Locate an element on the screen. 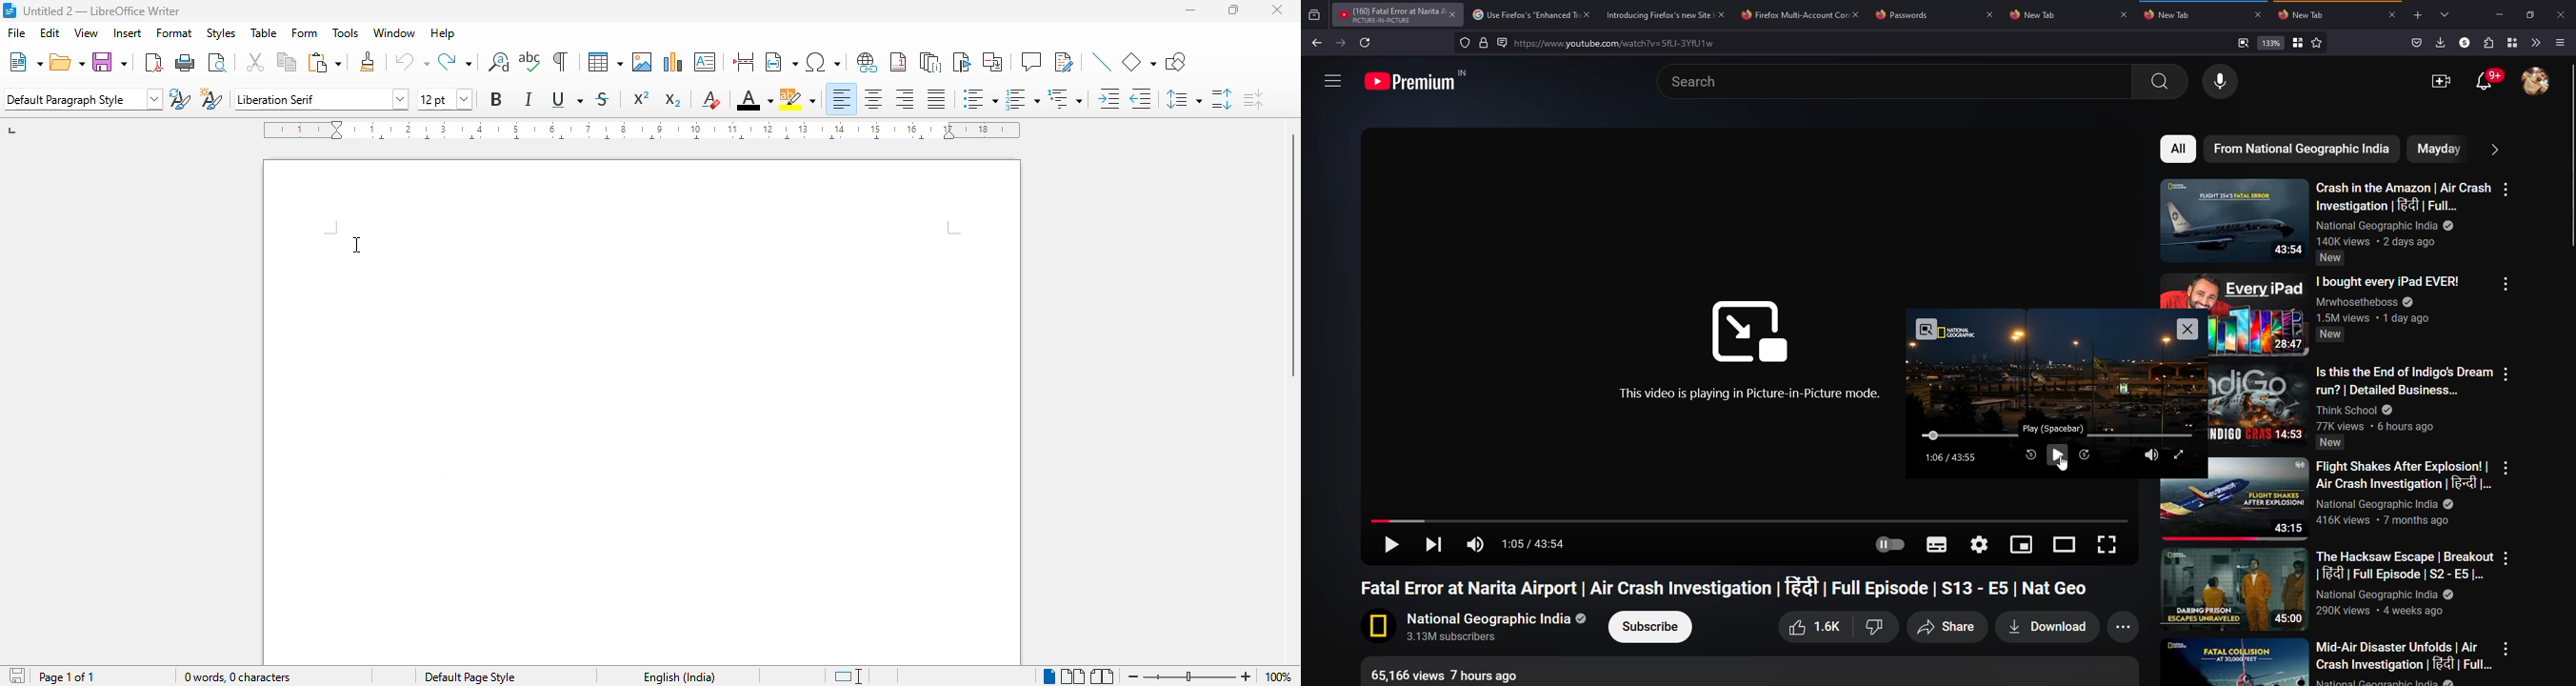  soud is located at coordinates (2151, 455).